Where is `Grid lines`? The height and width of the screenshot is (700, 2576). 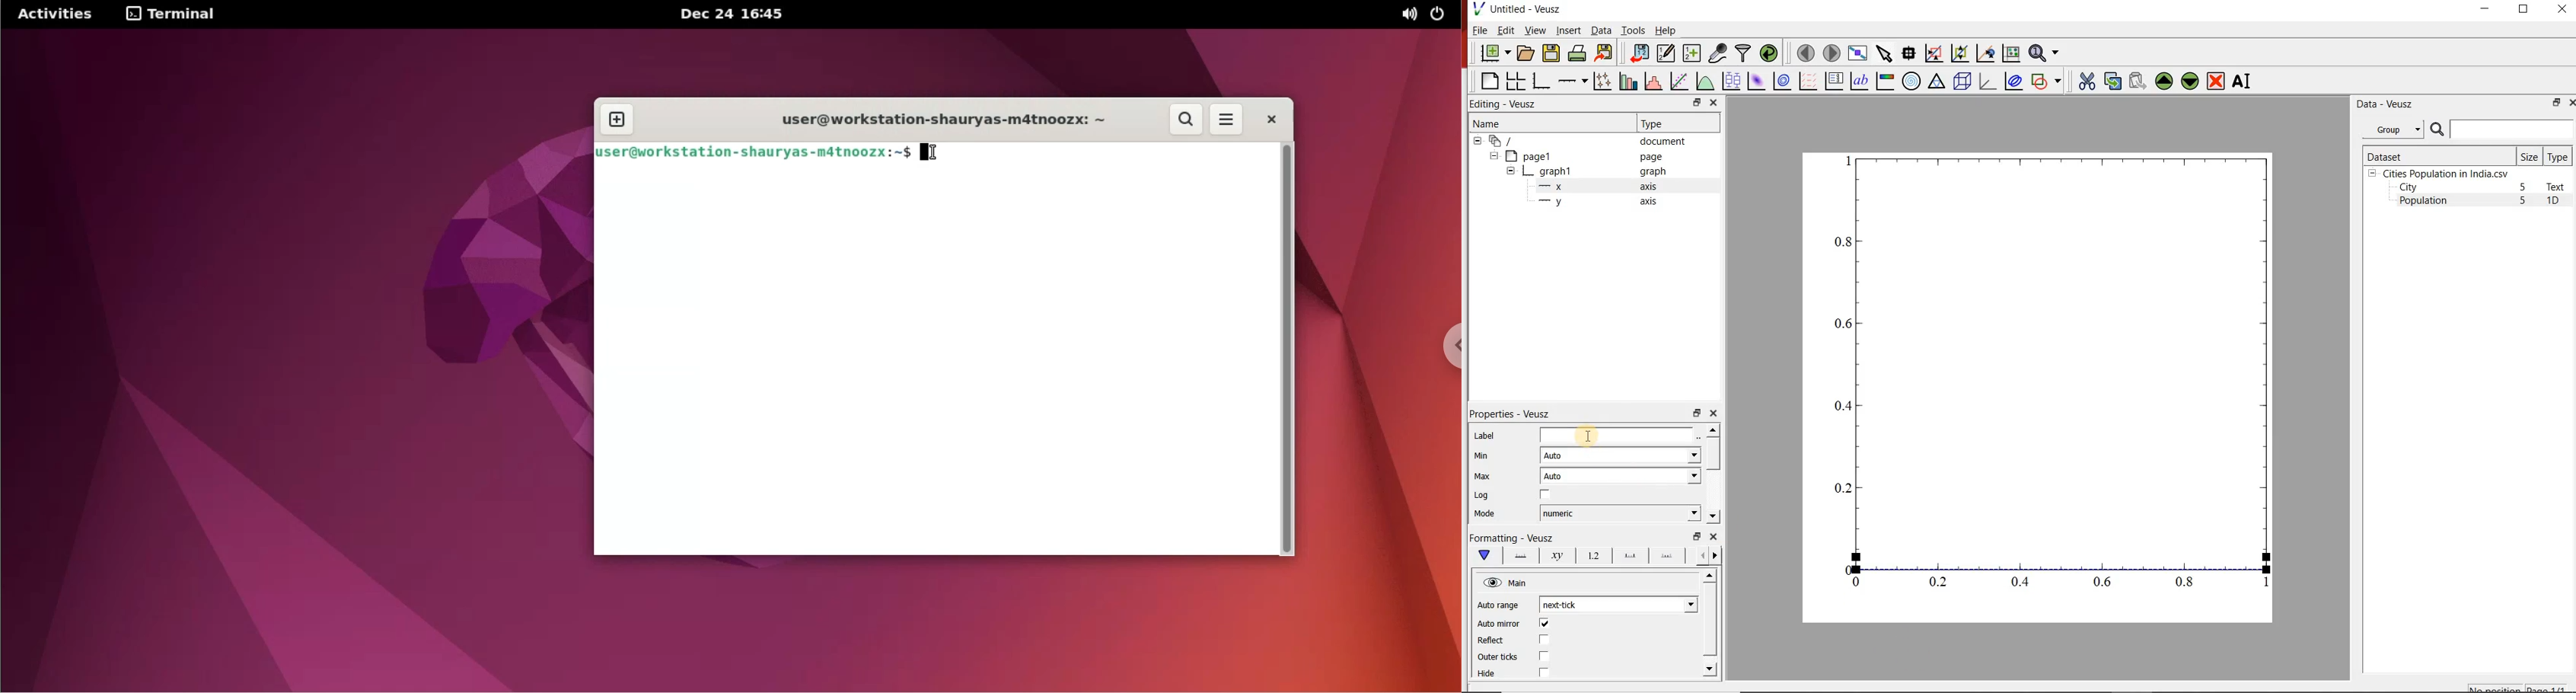
Grid lines is located at coordinates (1710, 555).